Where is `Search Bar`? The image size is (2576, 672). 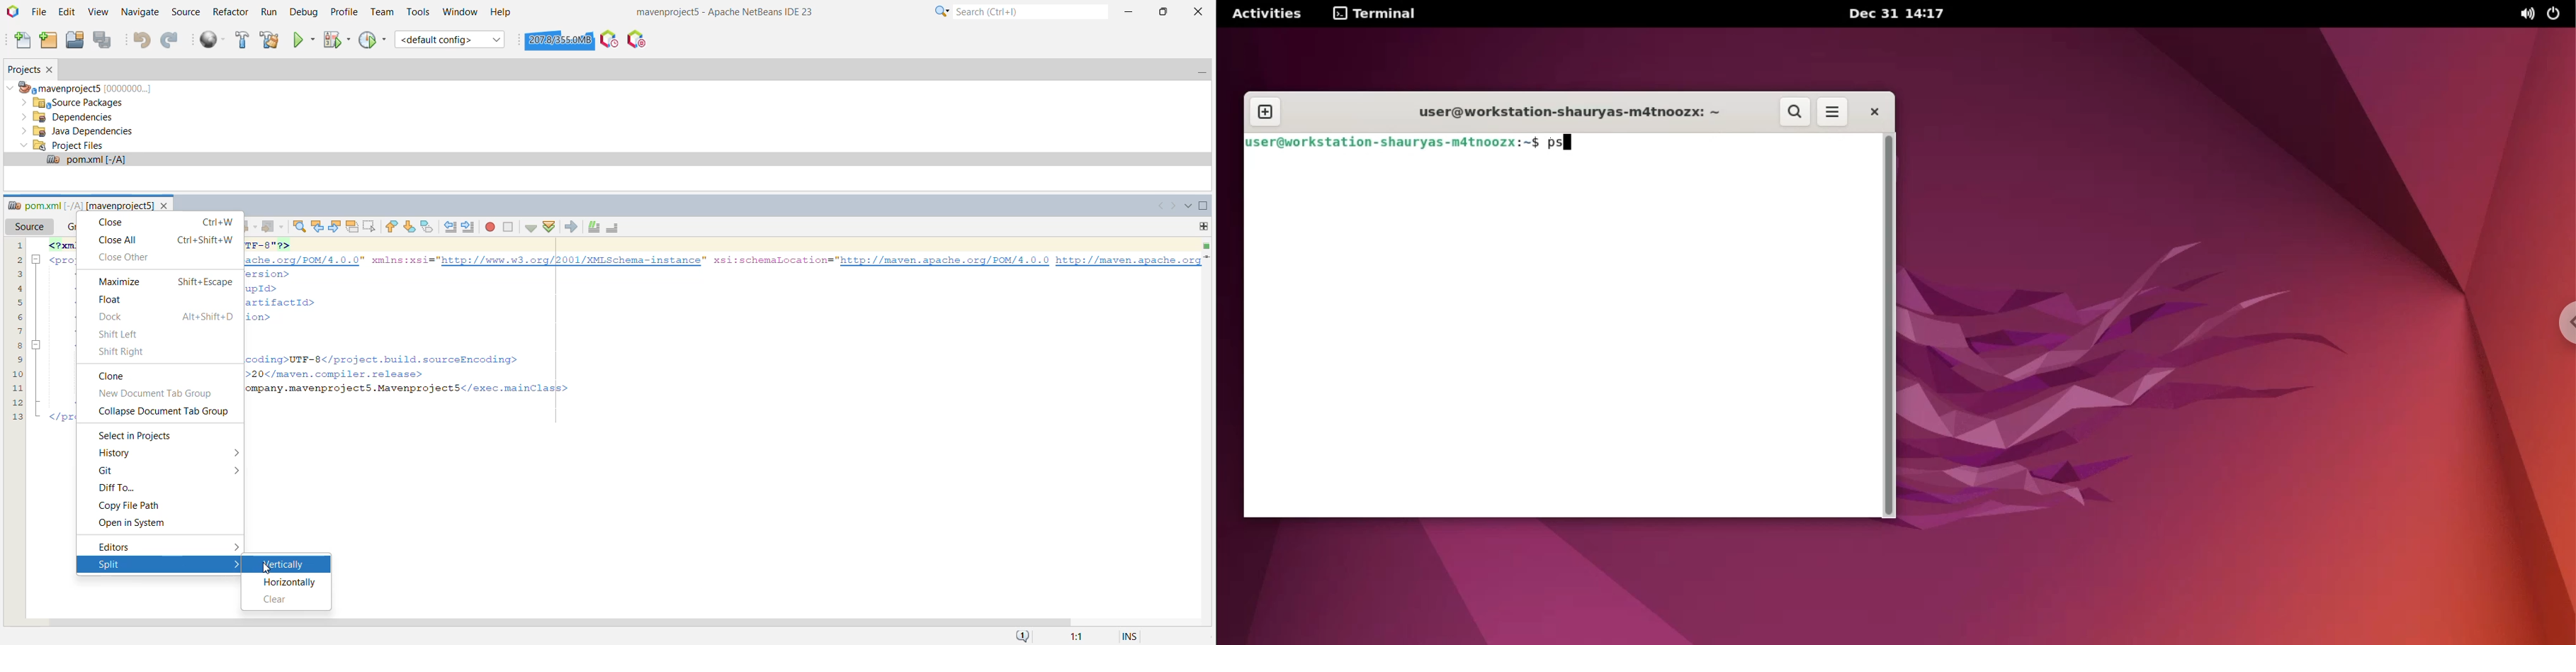
Search Bar is located at coordinates (1018, 11).